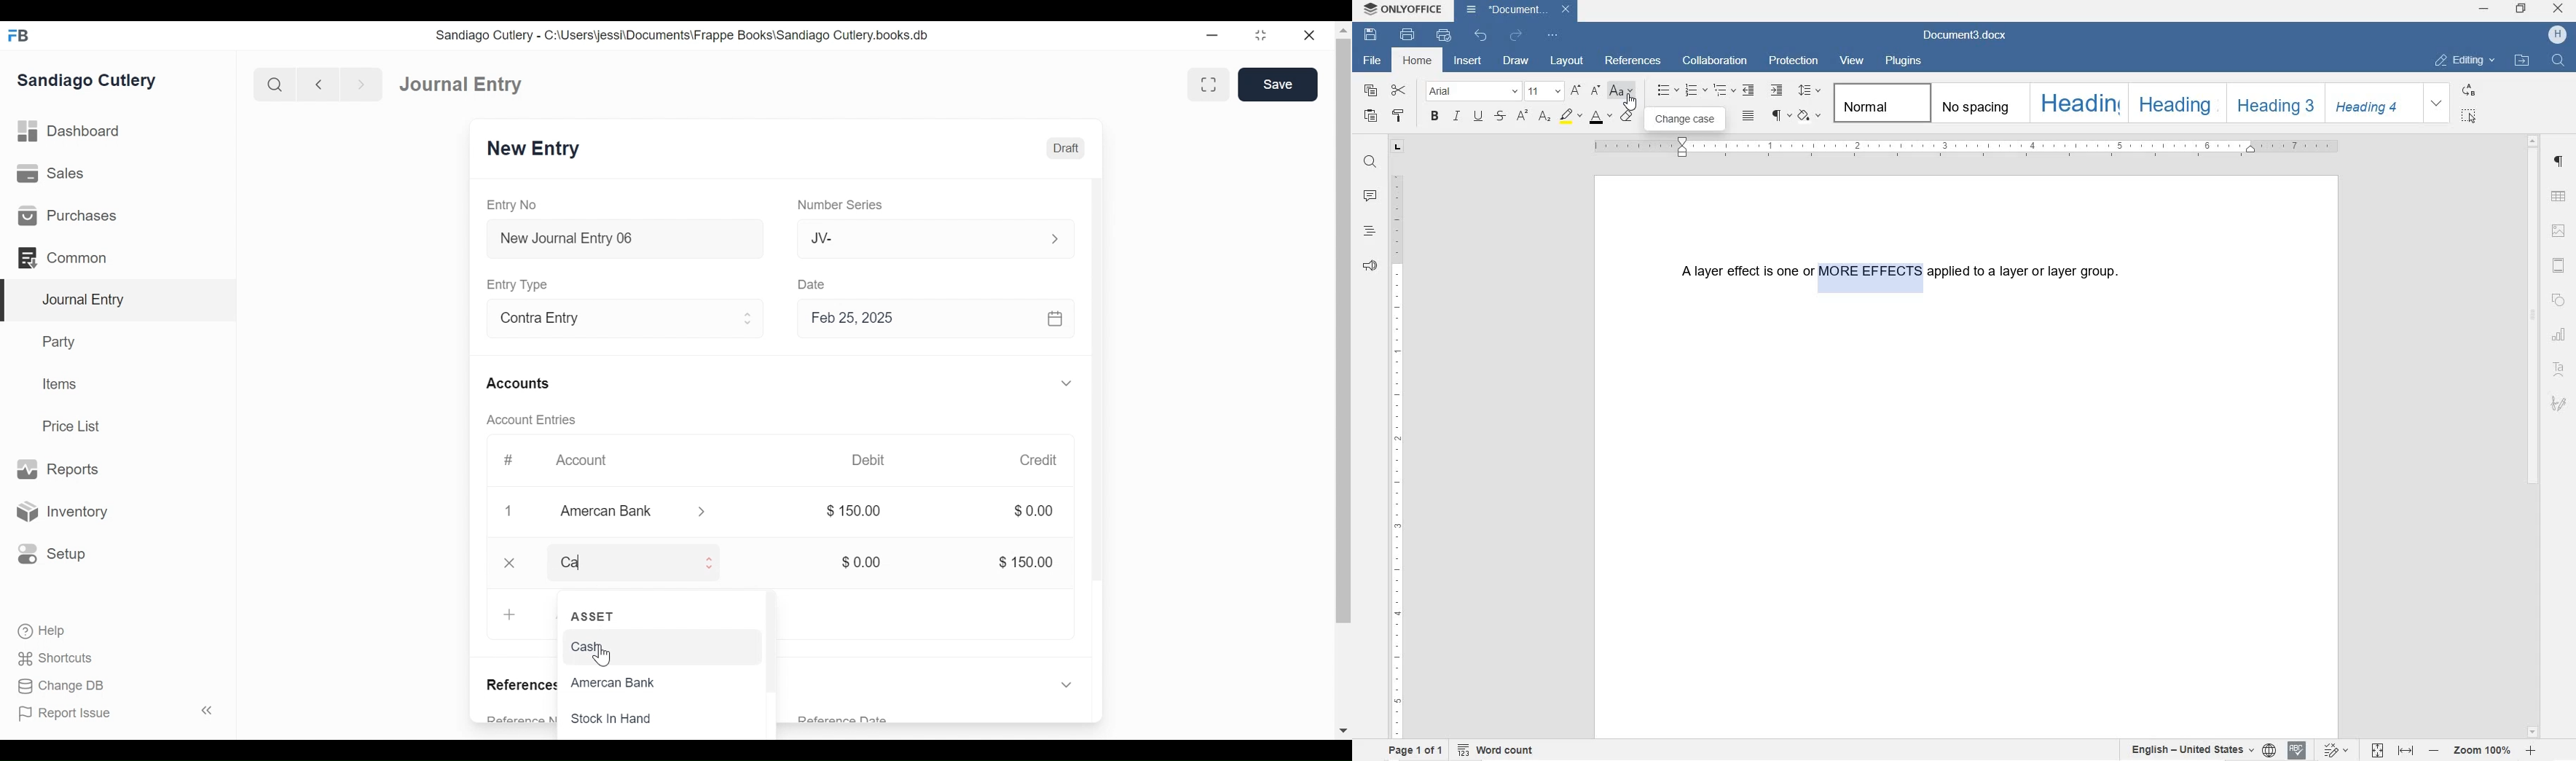  Describe the element at coordinates (2524, 61) in the screenshot. I see `OPEN FILE LOCATION` at that location.